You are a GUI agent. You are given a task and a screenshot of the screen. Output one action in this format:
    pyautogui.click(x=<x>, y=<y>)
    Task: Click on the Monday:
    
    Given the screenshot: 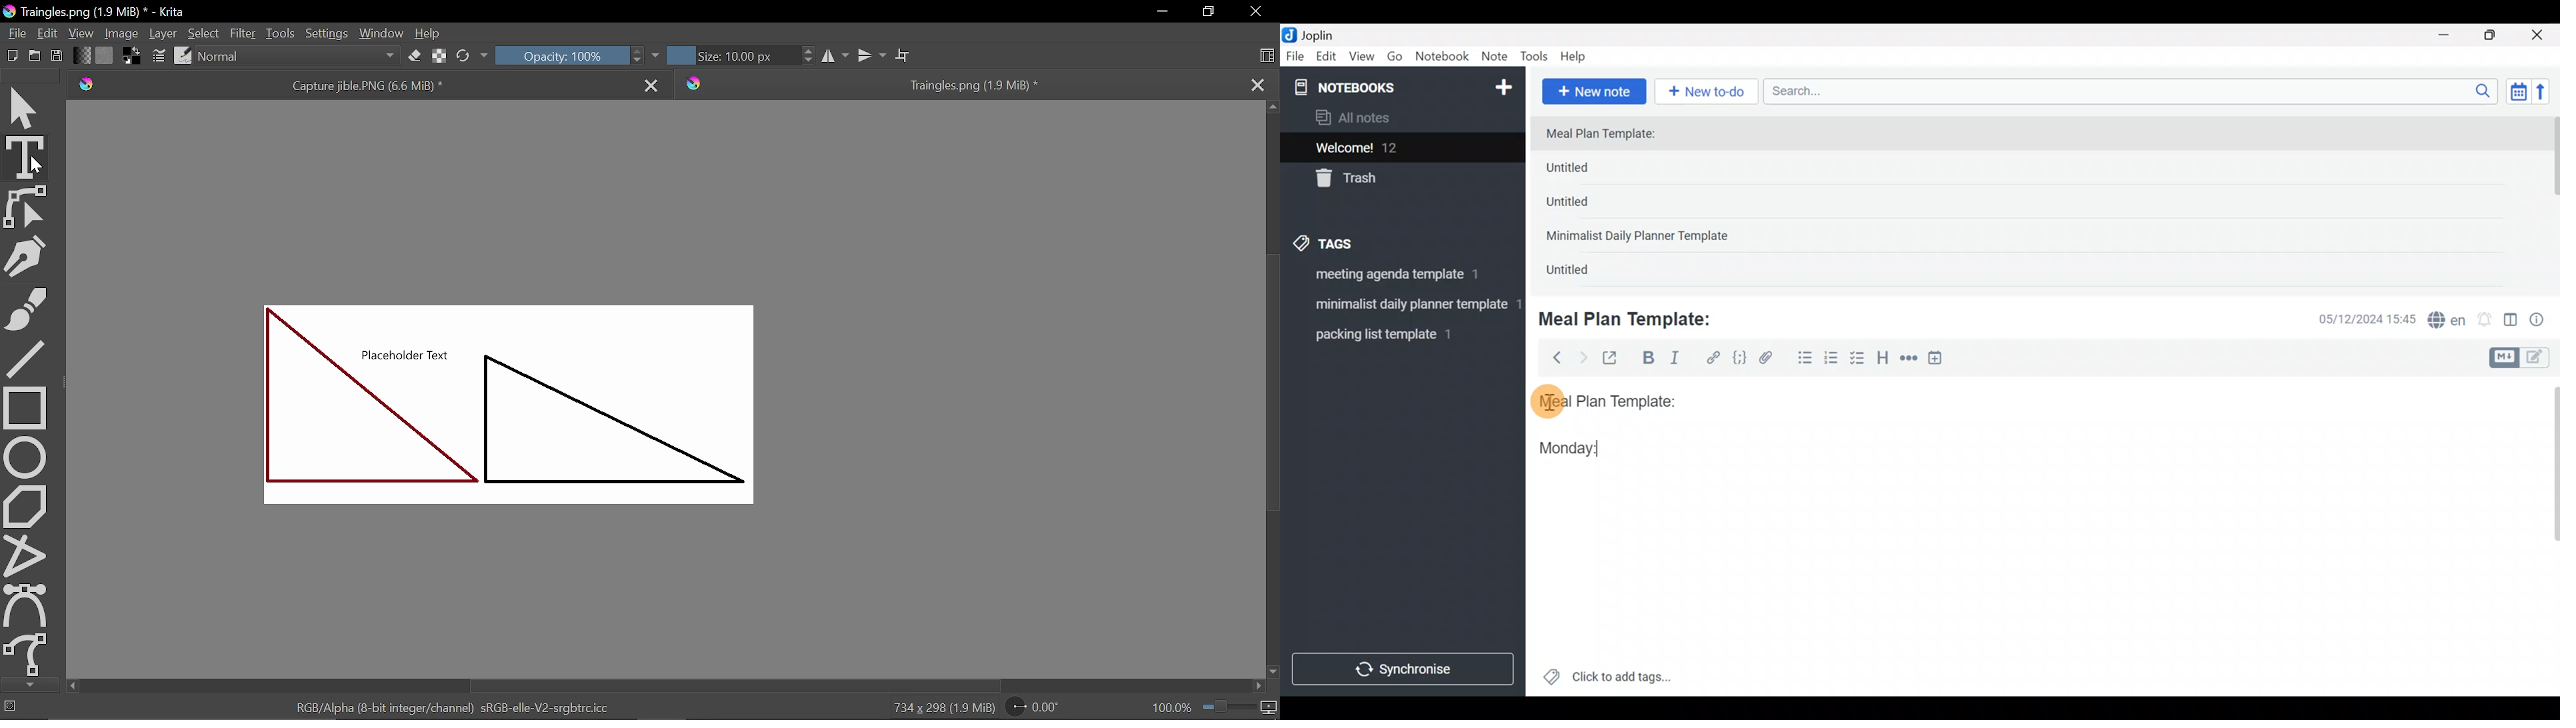 What is the action you would take?
    pyautogui.click(x=1559, y=446)
    